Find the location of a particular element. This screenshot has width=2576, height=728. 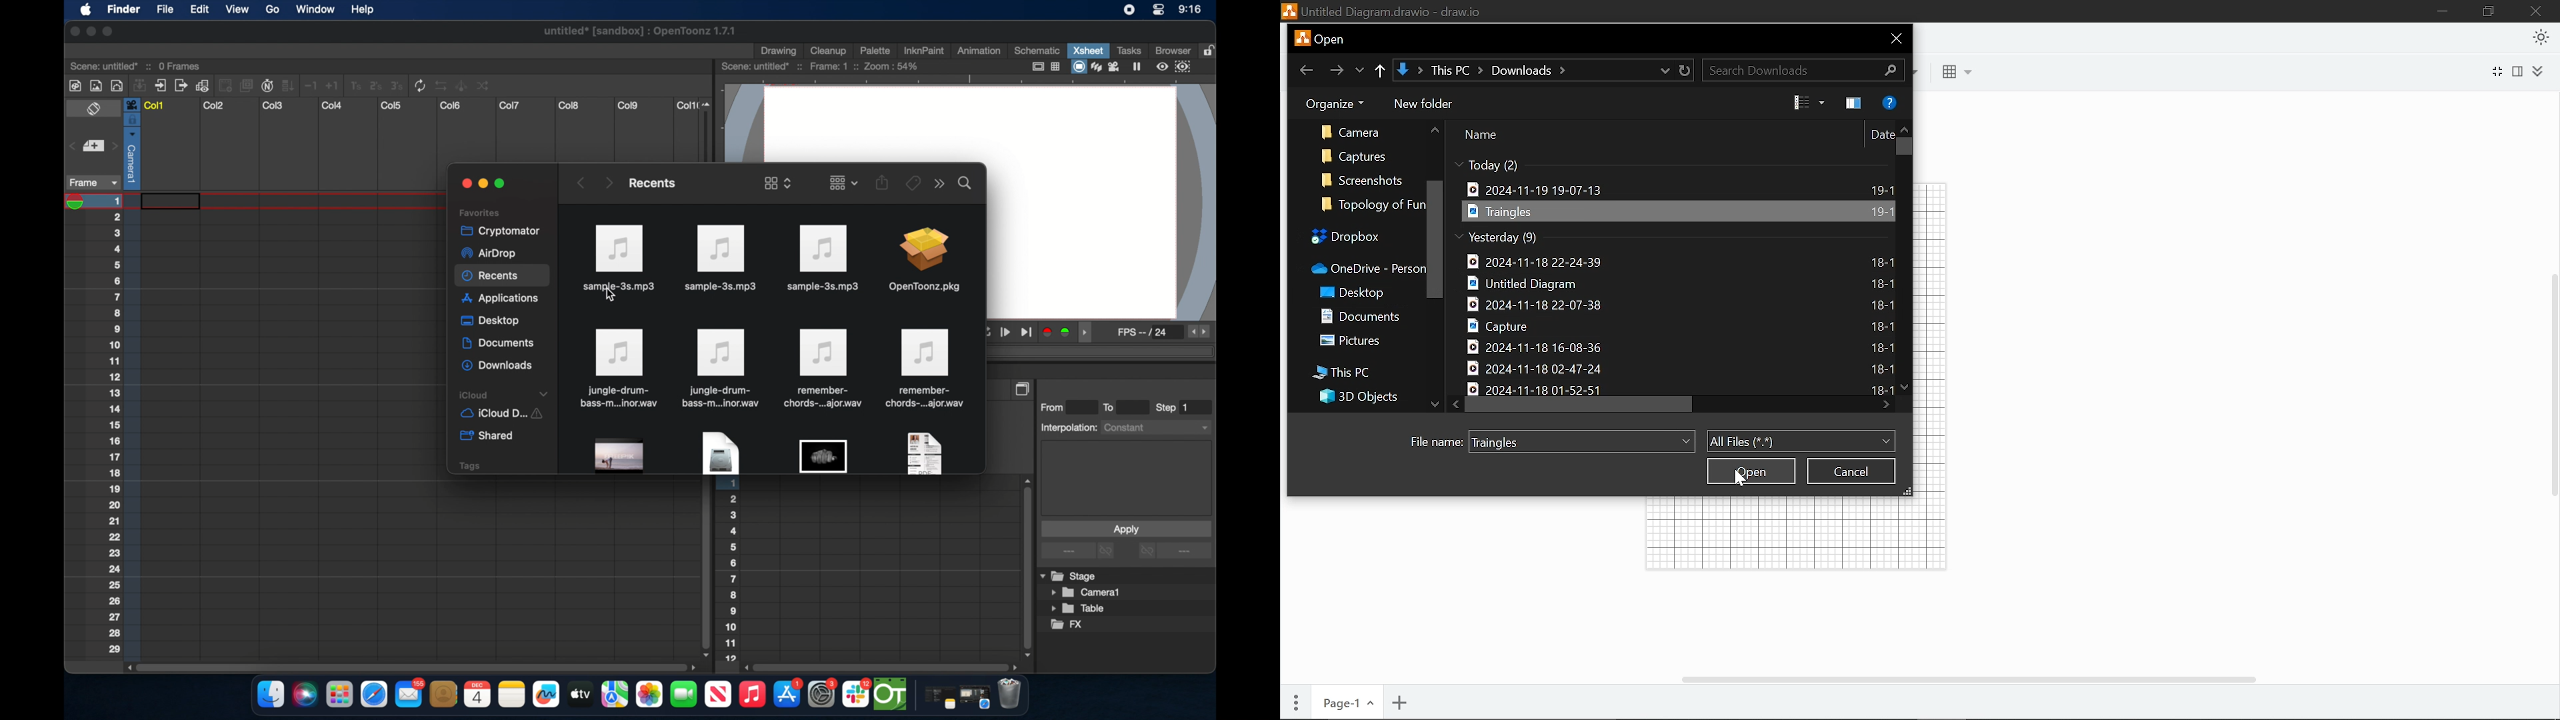

numbering is located at coordinates (123, 425).